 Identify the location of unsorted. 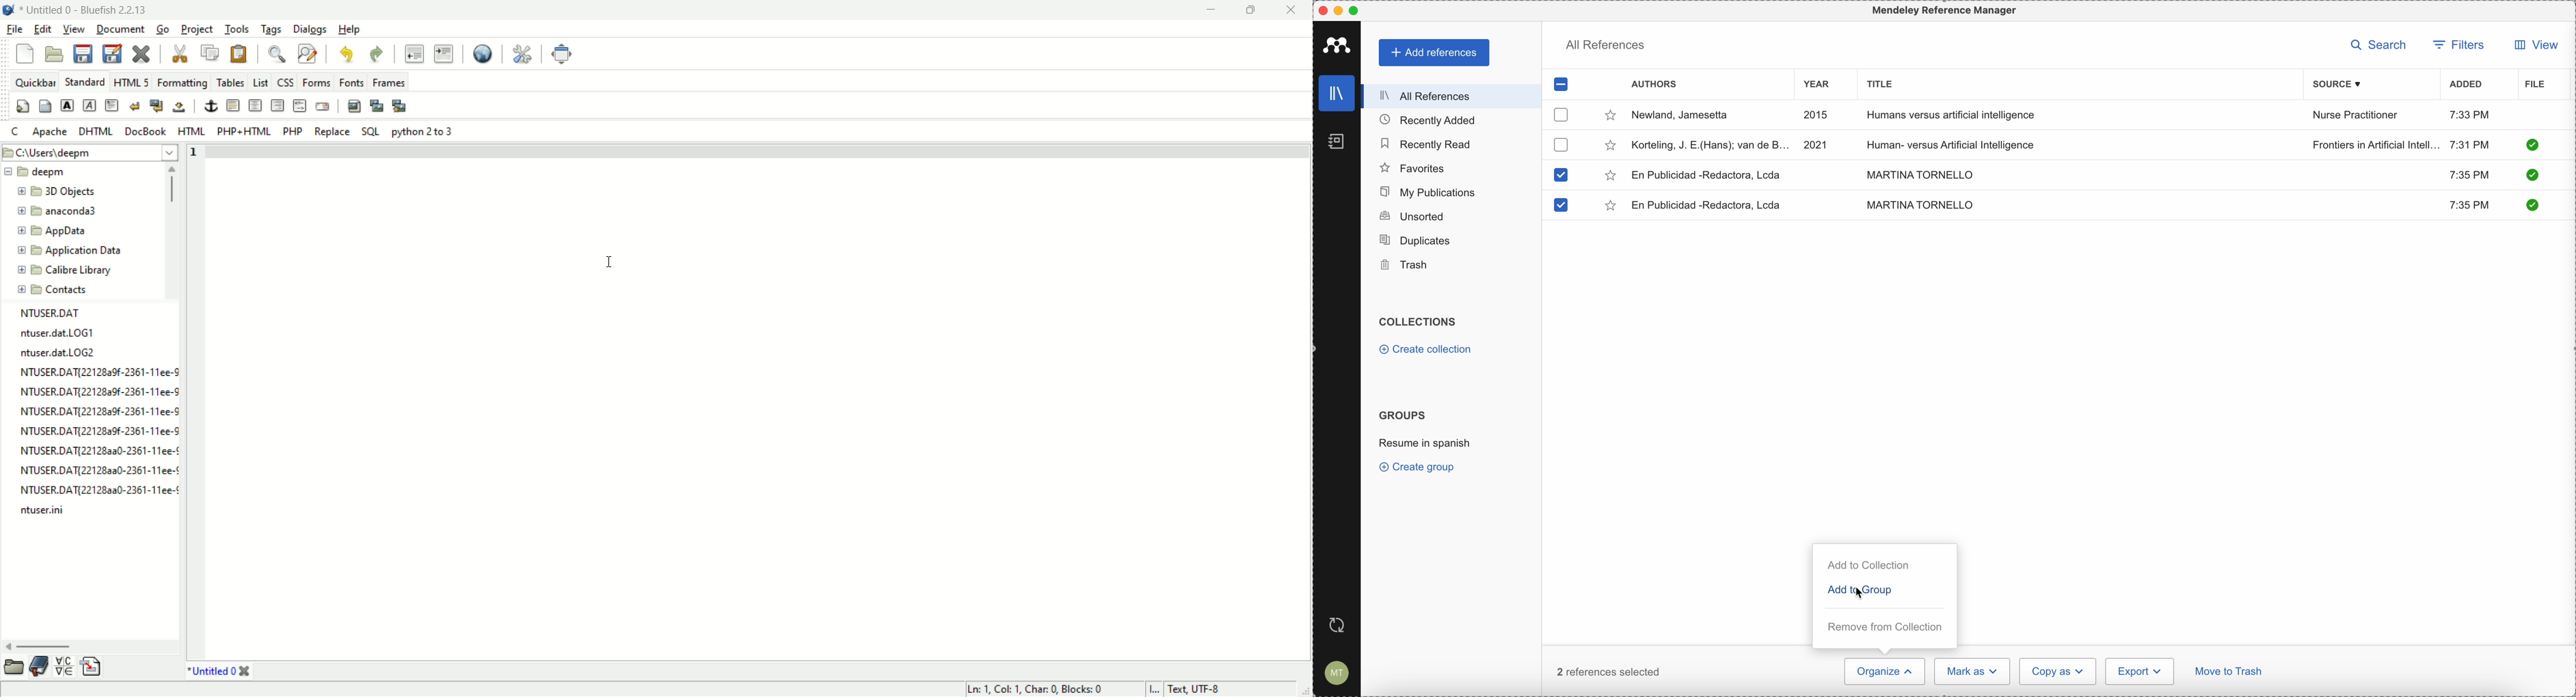
(1412, 215).